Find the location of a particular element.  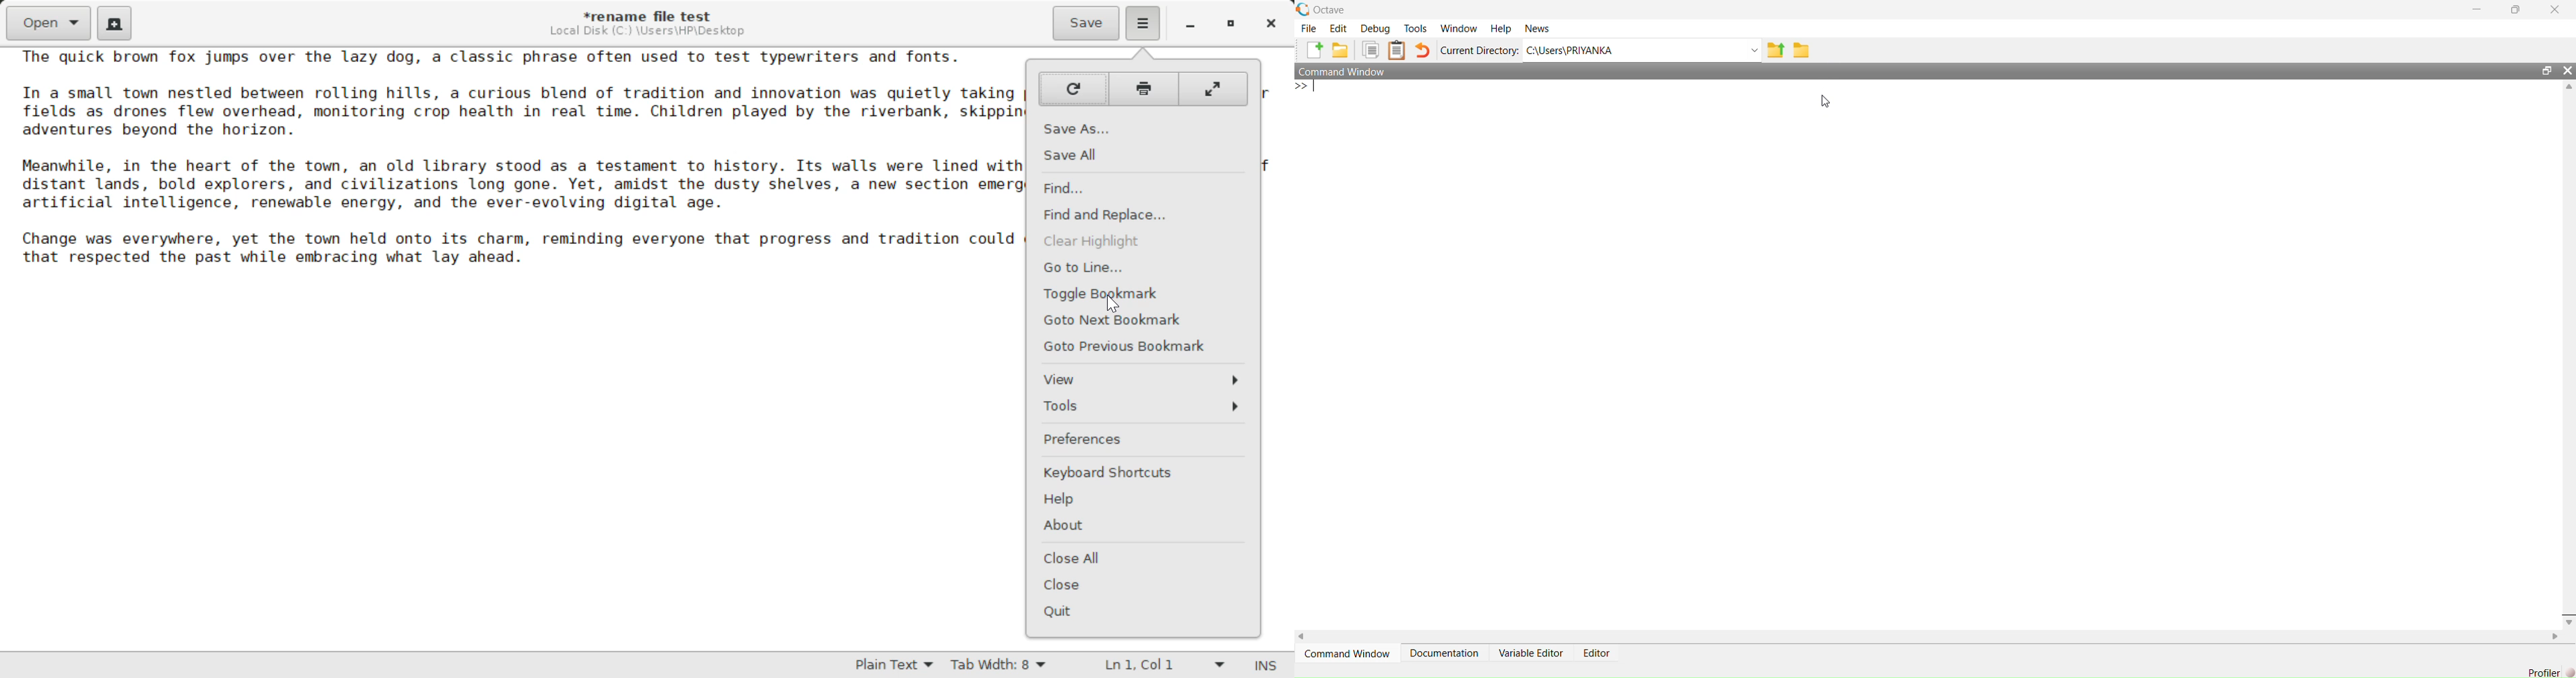

Help is located at coordinates (1499, 29).